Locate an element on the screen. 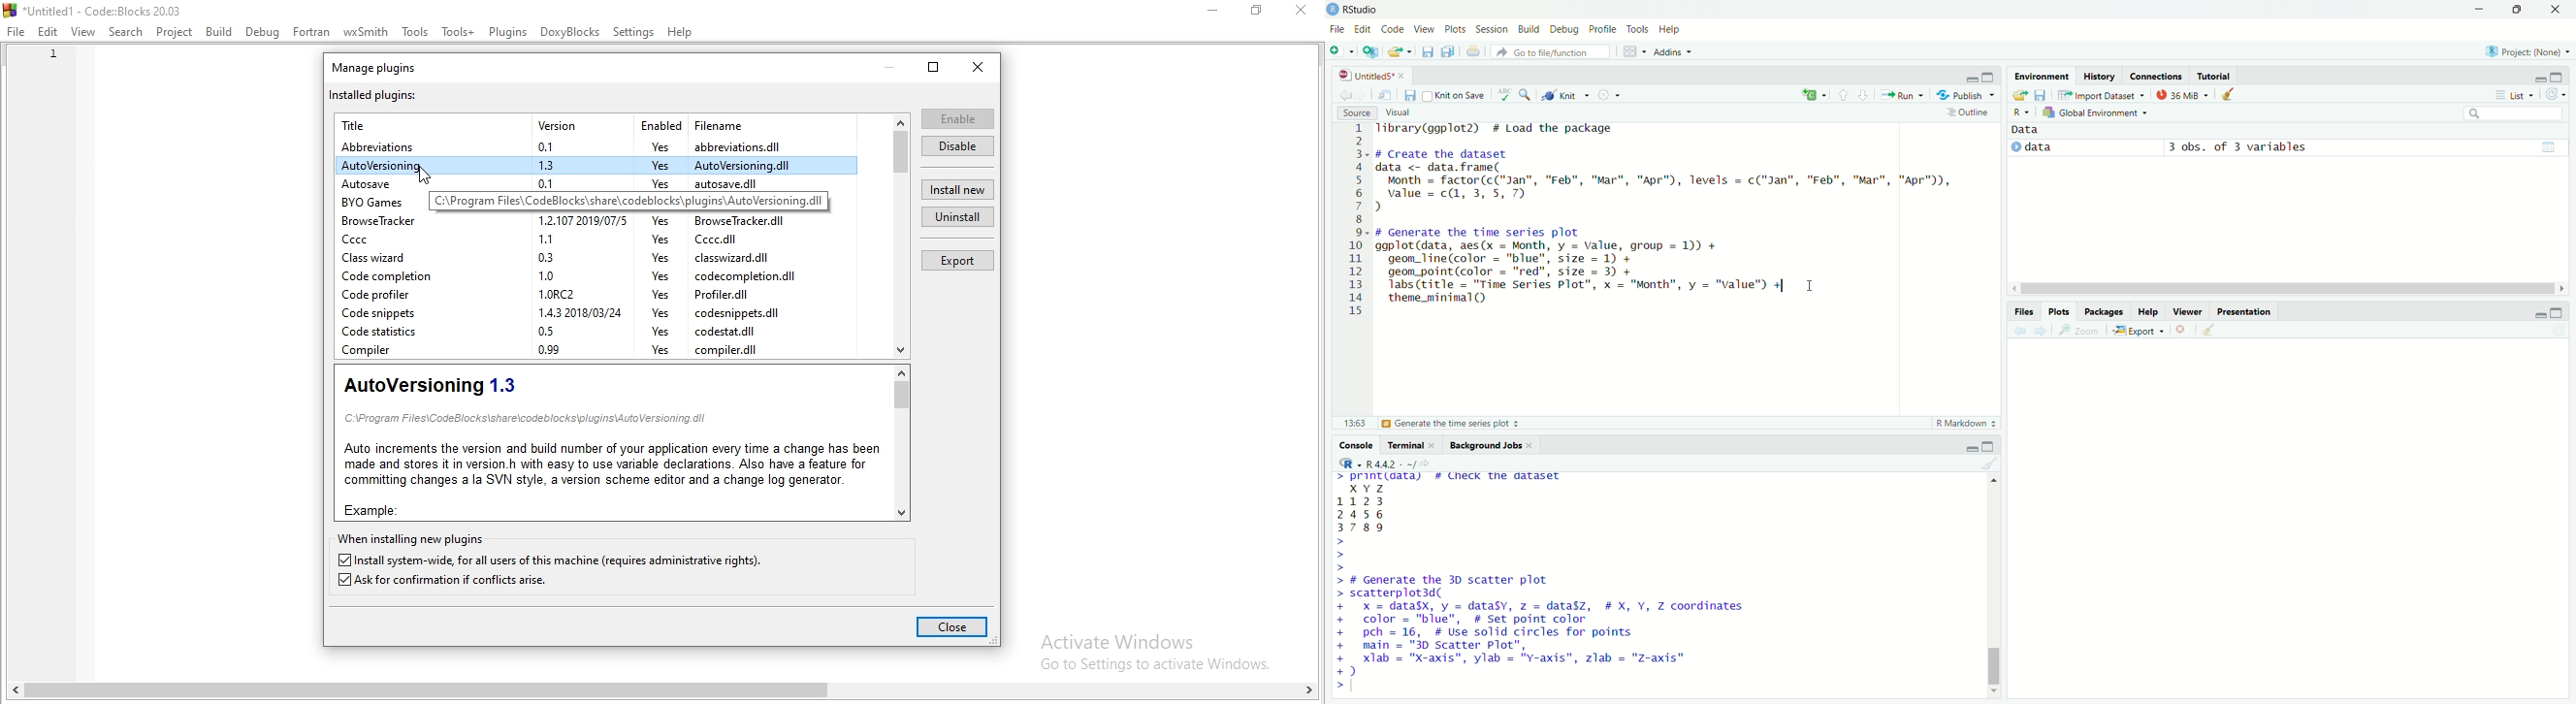 The image size is (2576, 728). empty plot area is located at coordinates (2295, 526).